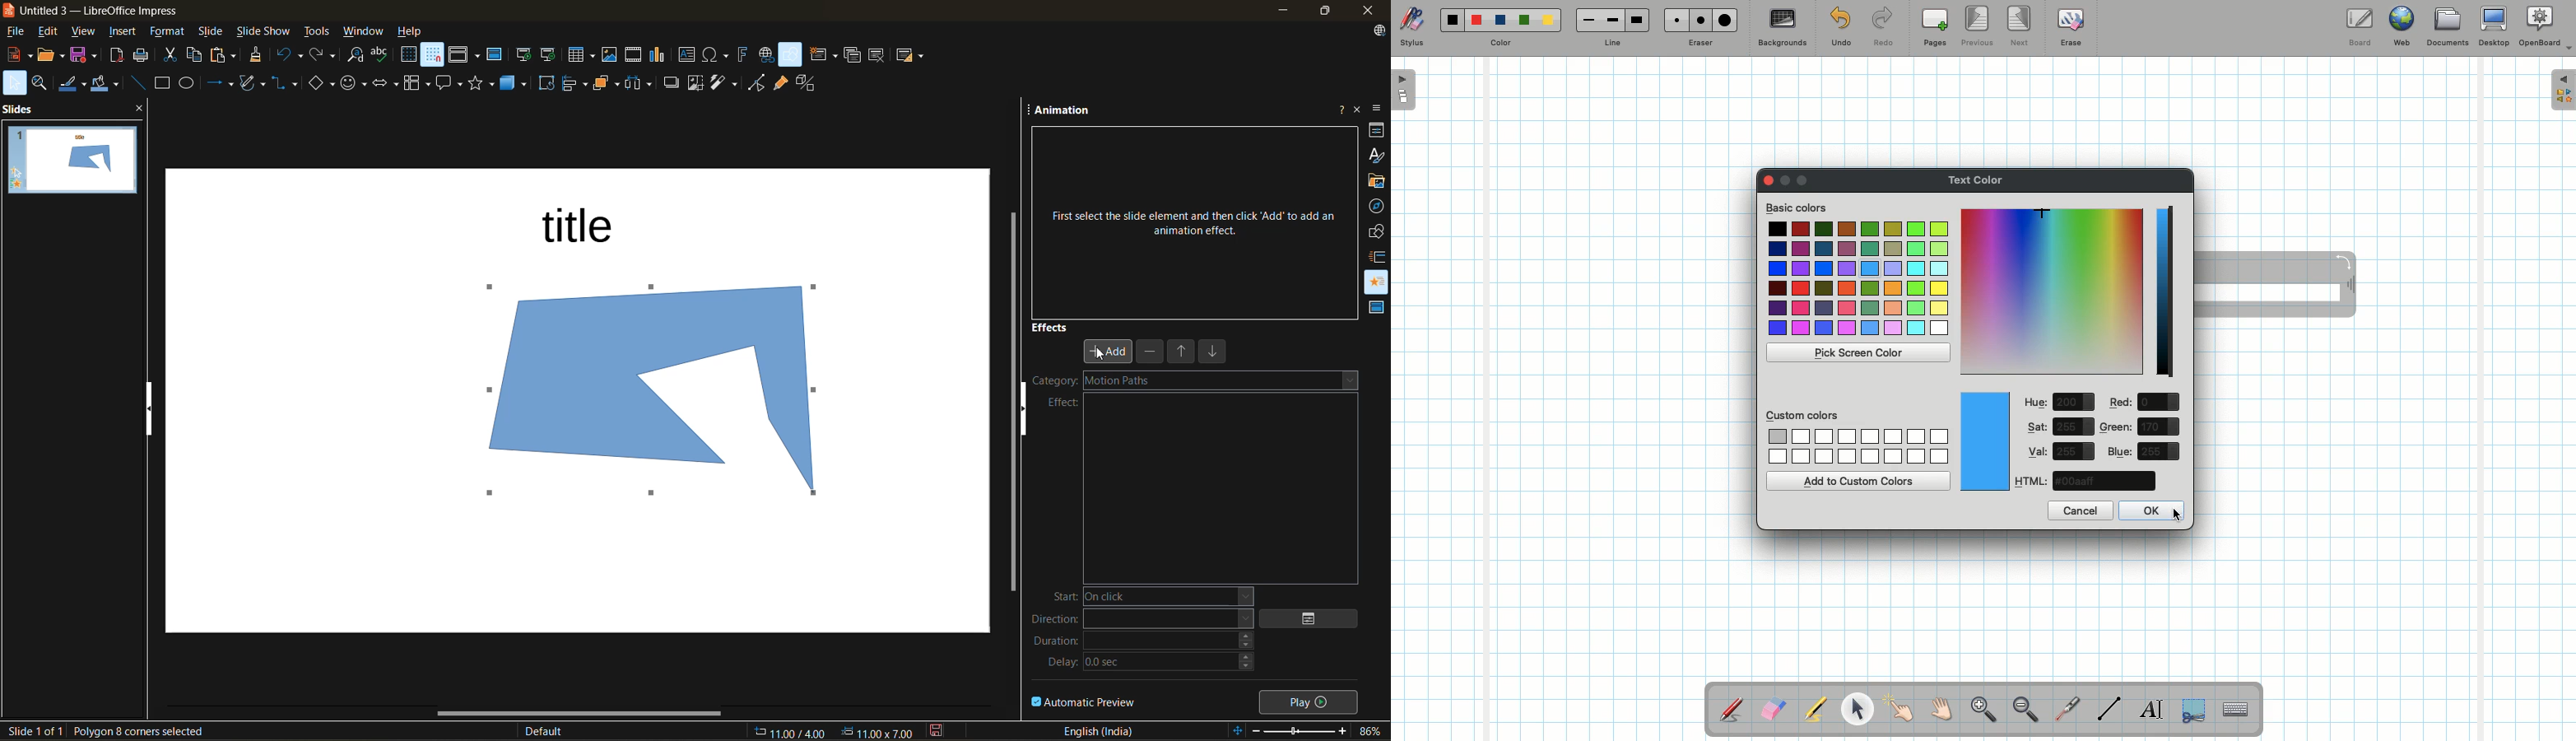  What do you see at coordinates (46, 83) in the screenshot?
I see `zoom and pan` at bounding box center [46, 83].